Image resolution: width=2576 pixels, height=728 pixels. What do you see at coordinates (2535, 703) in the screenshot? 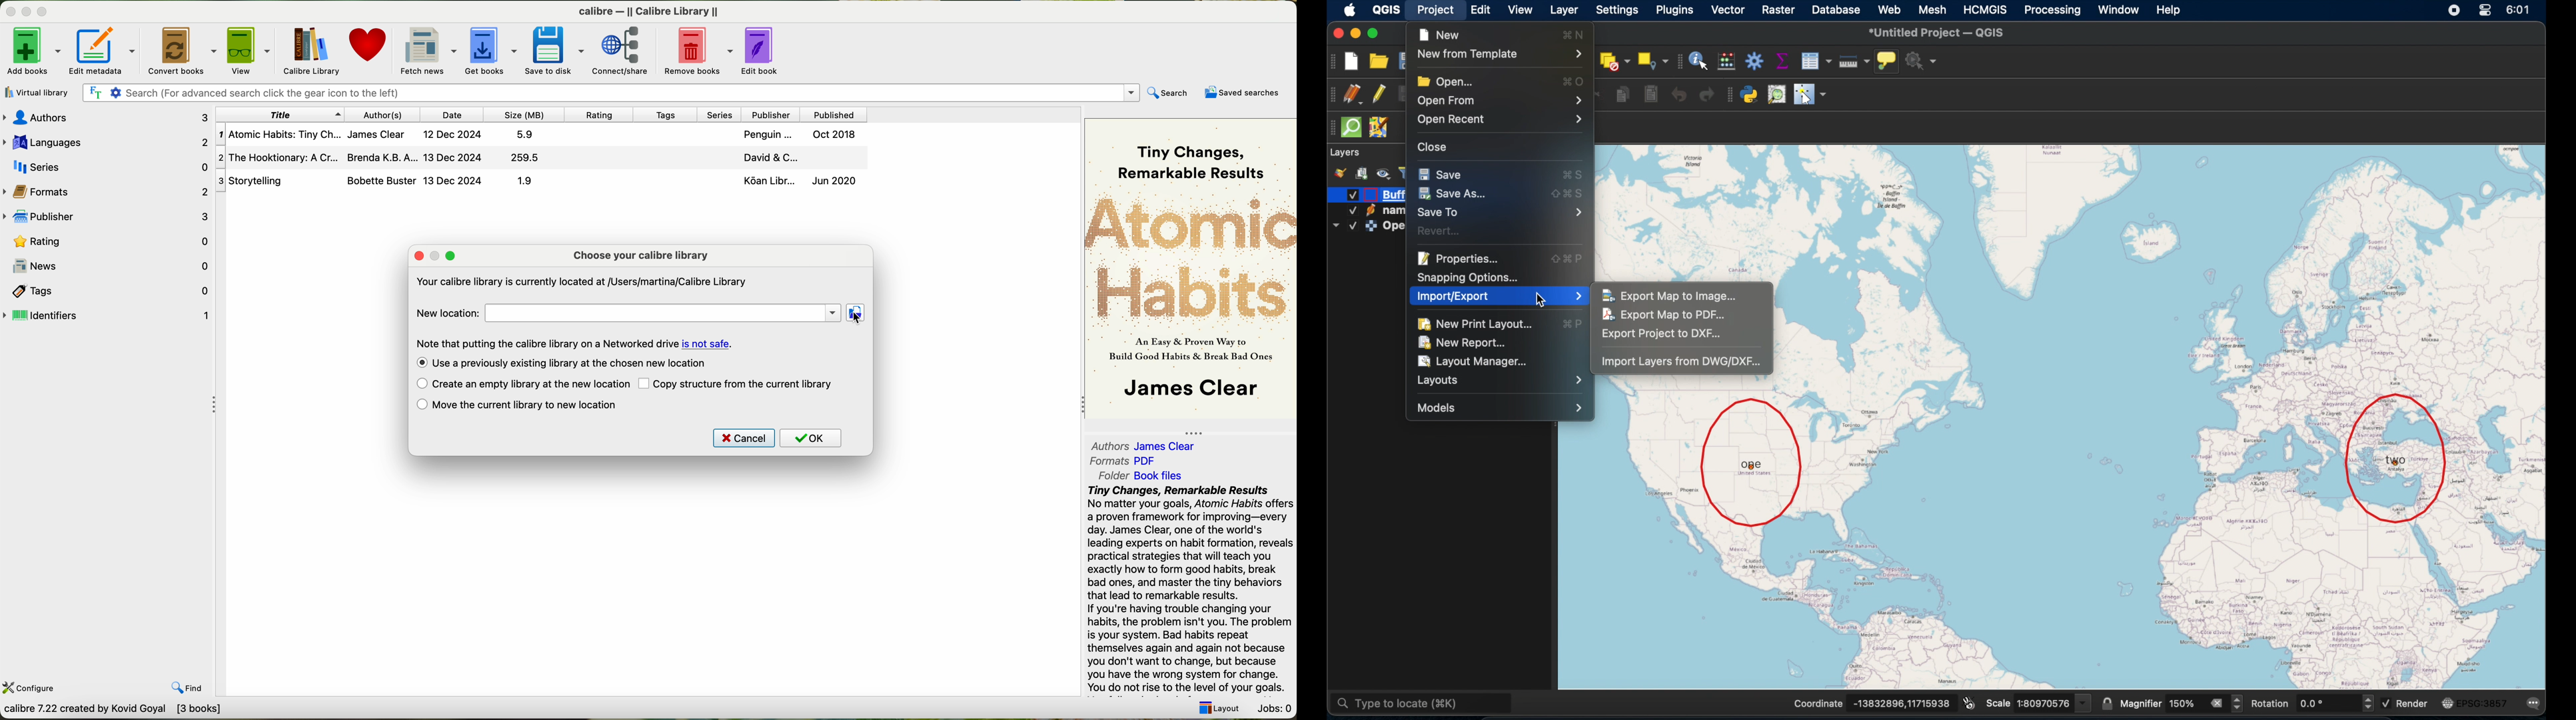
I see `messages` at bounding box center [2535, 703].